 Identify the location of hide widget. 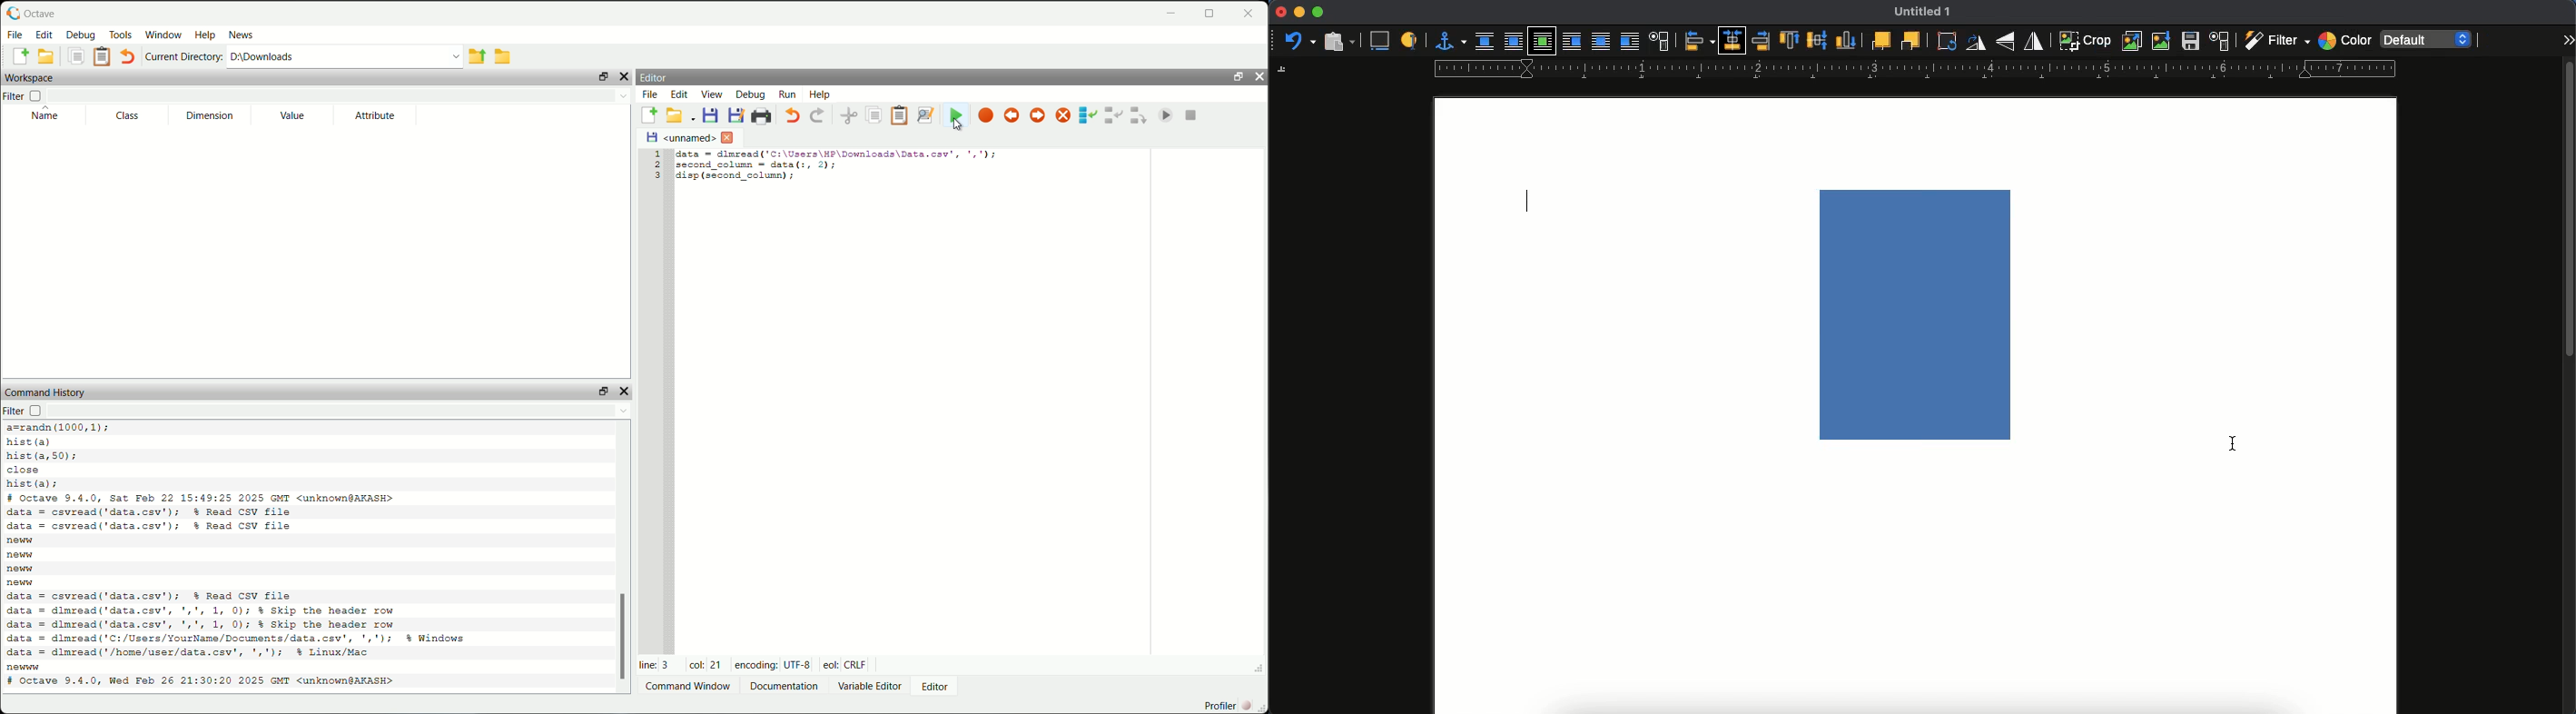
(628, 389).